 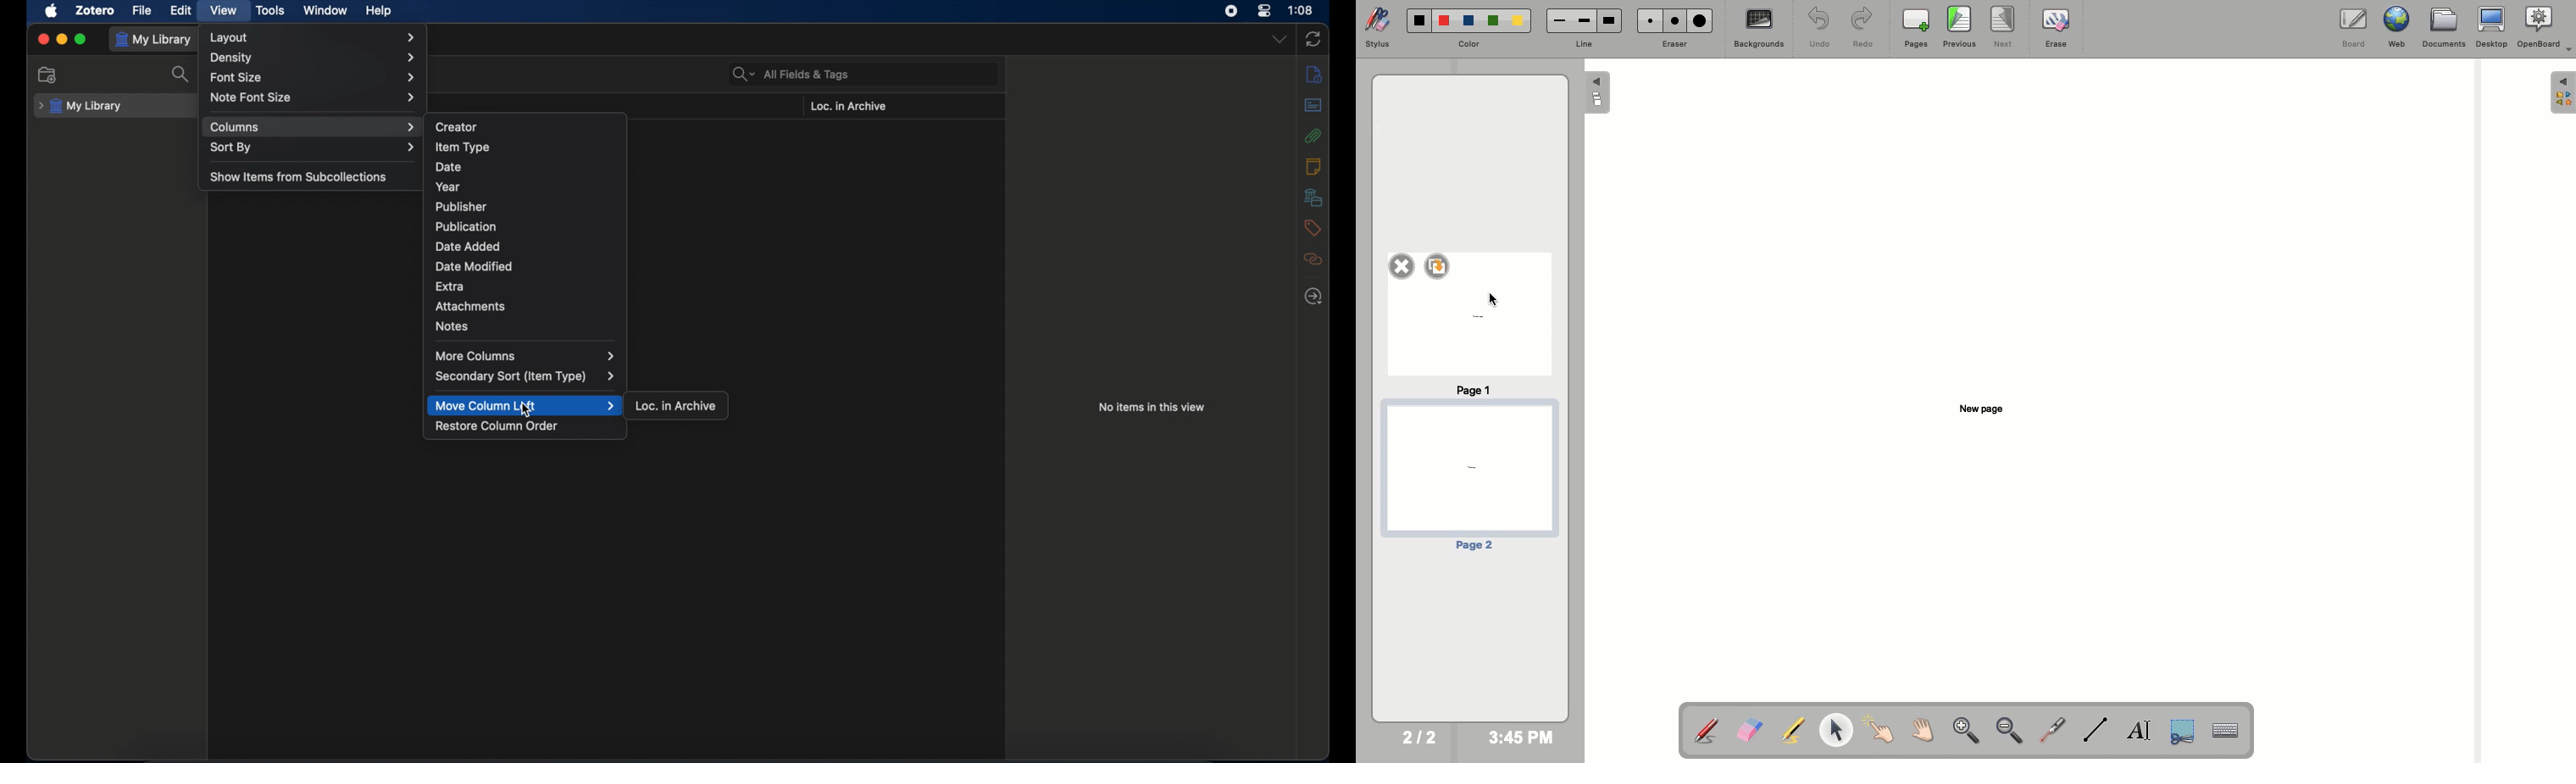 I want to click on file, so click(x=143, y=11).